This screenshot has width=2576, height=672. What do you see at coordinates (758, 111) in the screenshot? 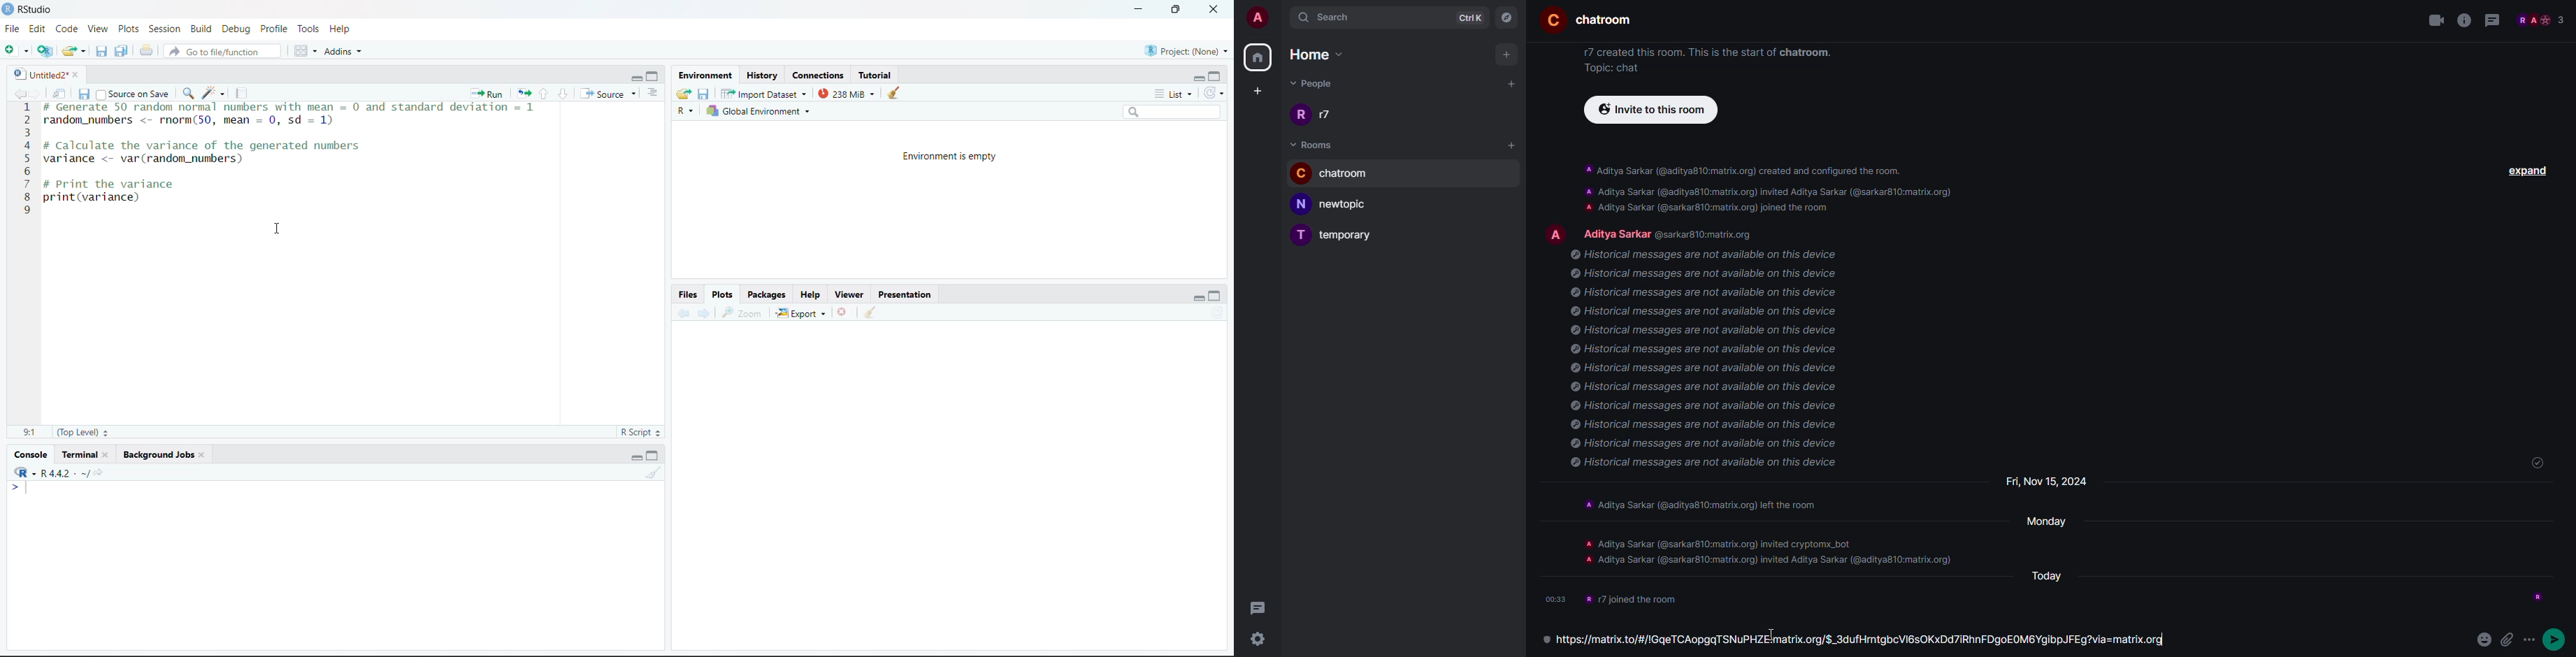
I see `Global Environment` at bounding box center [758, 111].